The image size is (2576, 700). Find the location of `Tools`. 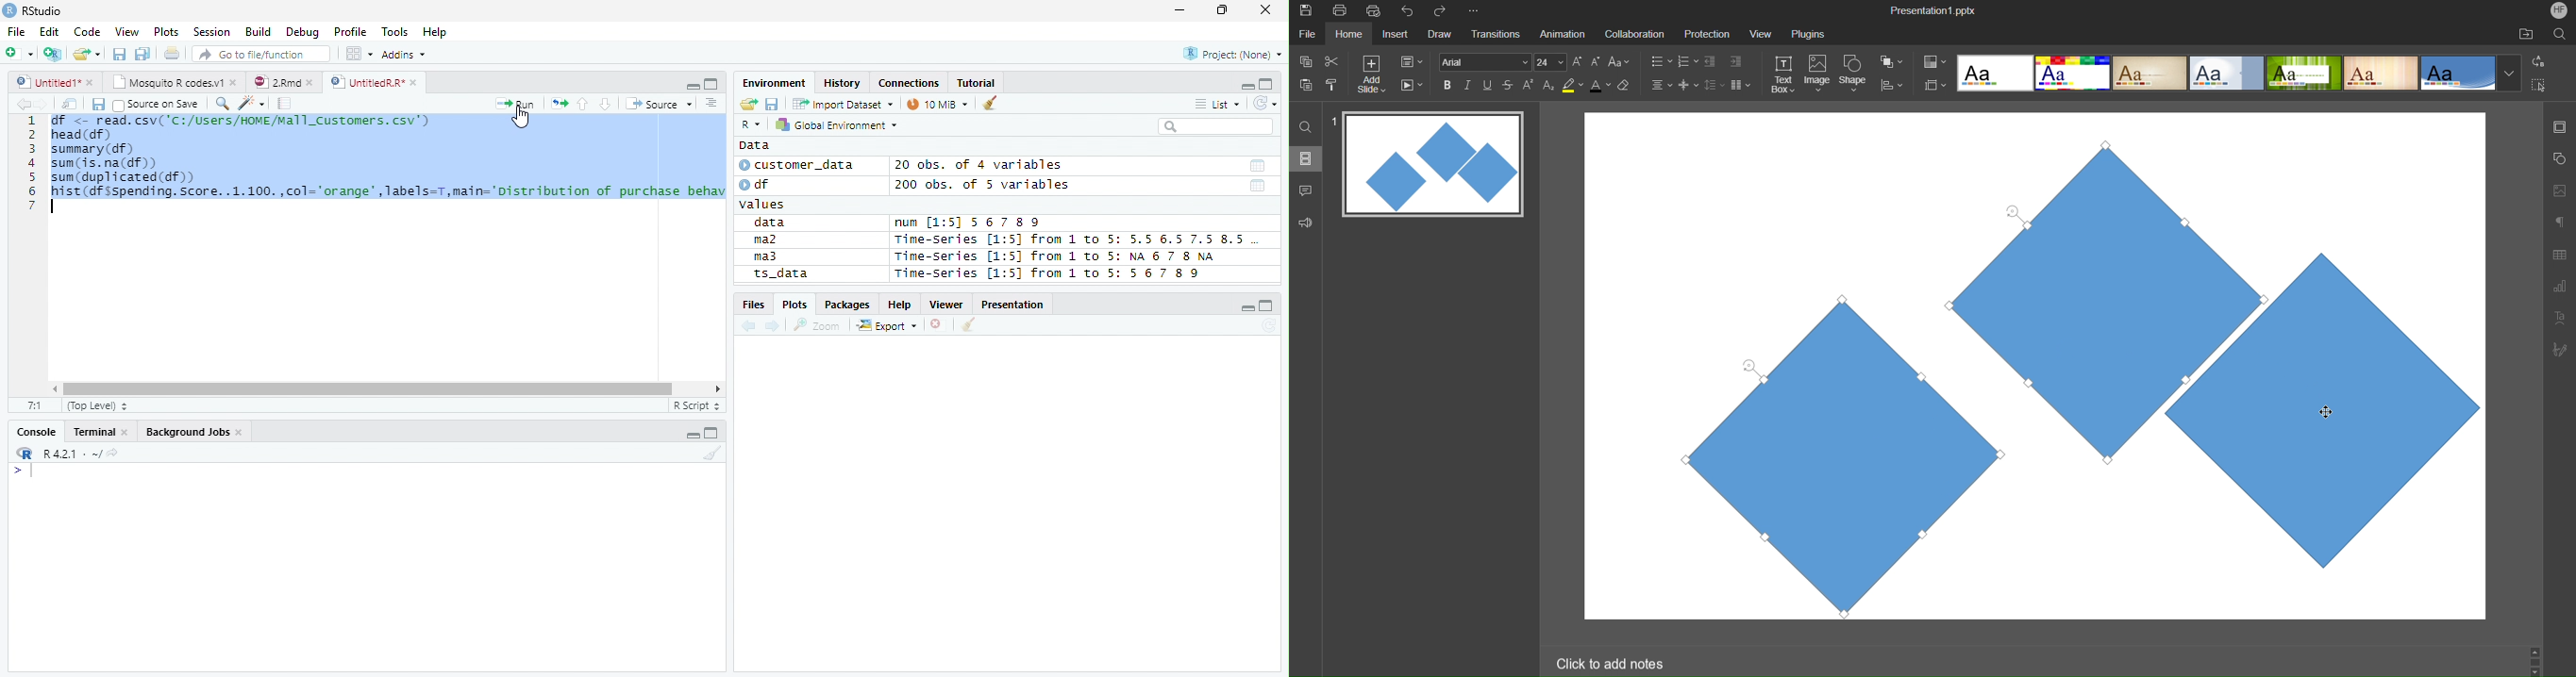

Tools is located at coordinates (398, 30).